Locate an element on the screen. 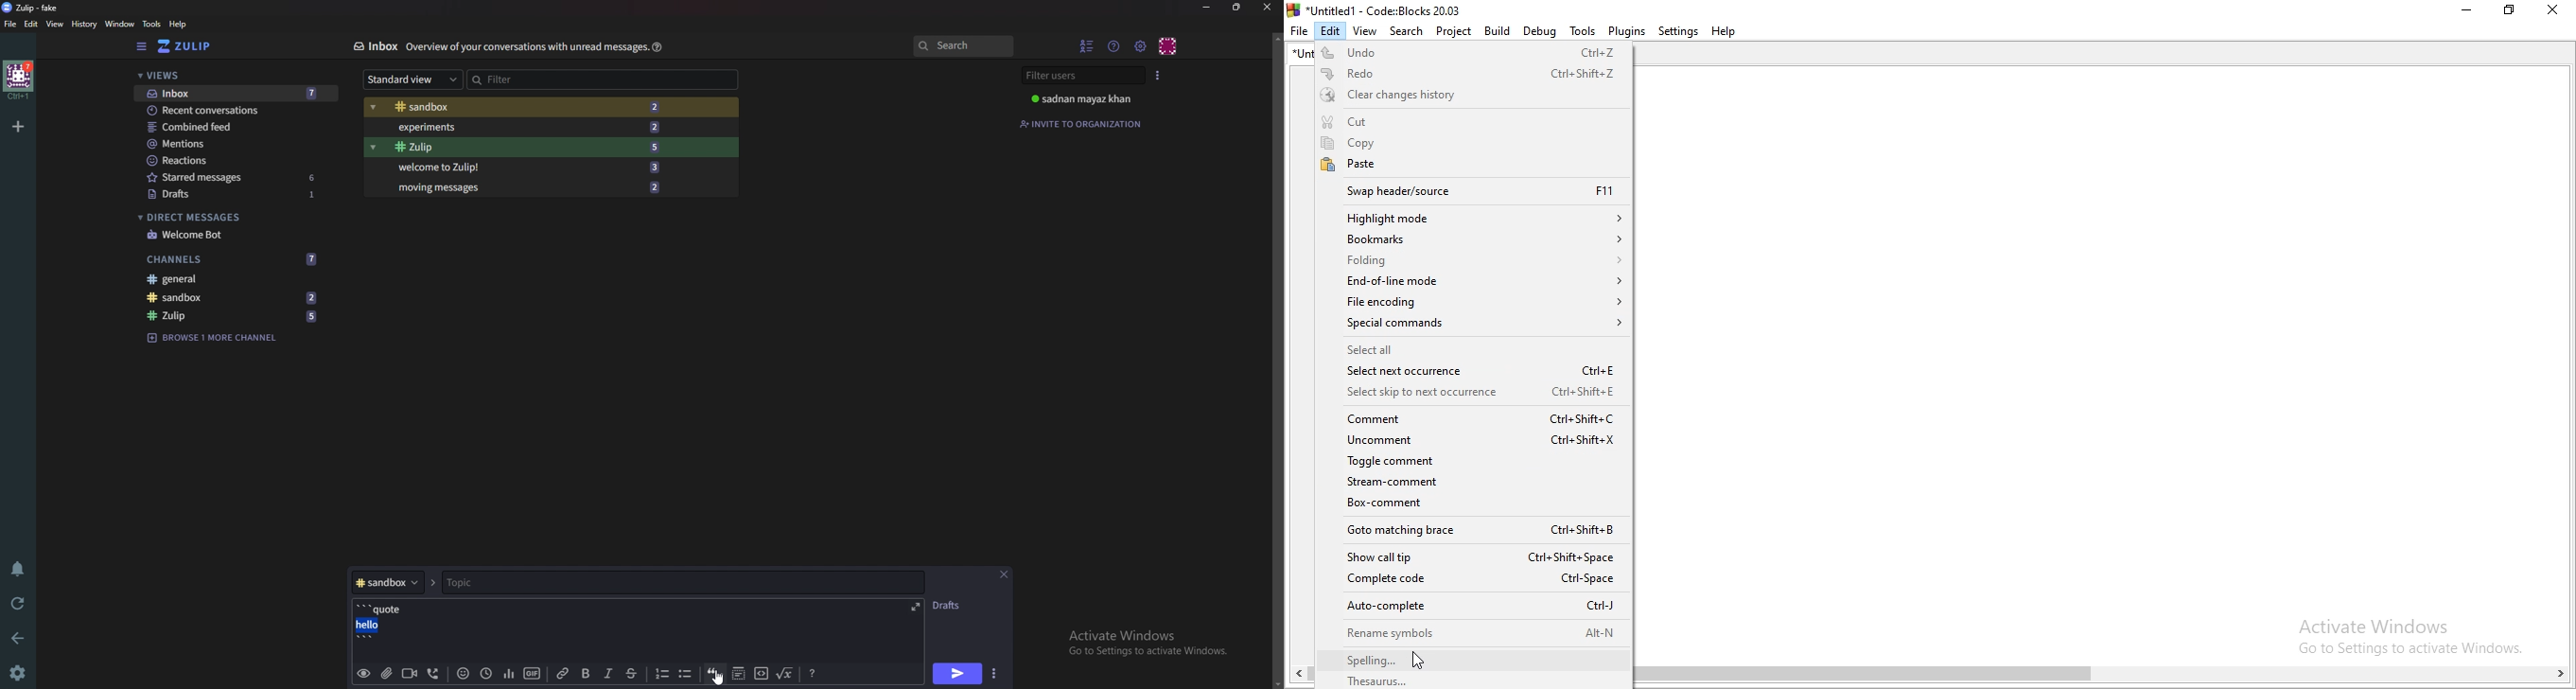 The height and width of the screenshot is (700, 2576). Swap header/source is located at coordinates (1471, 193).